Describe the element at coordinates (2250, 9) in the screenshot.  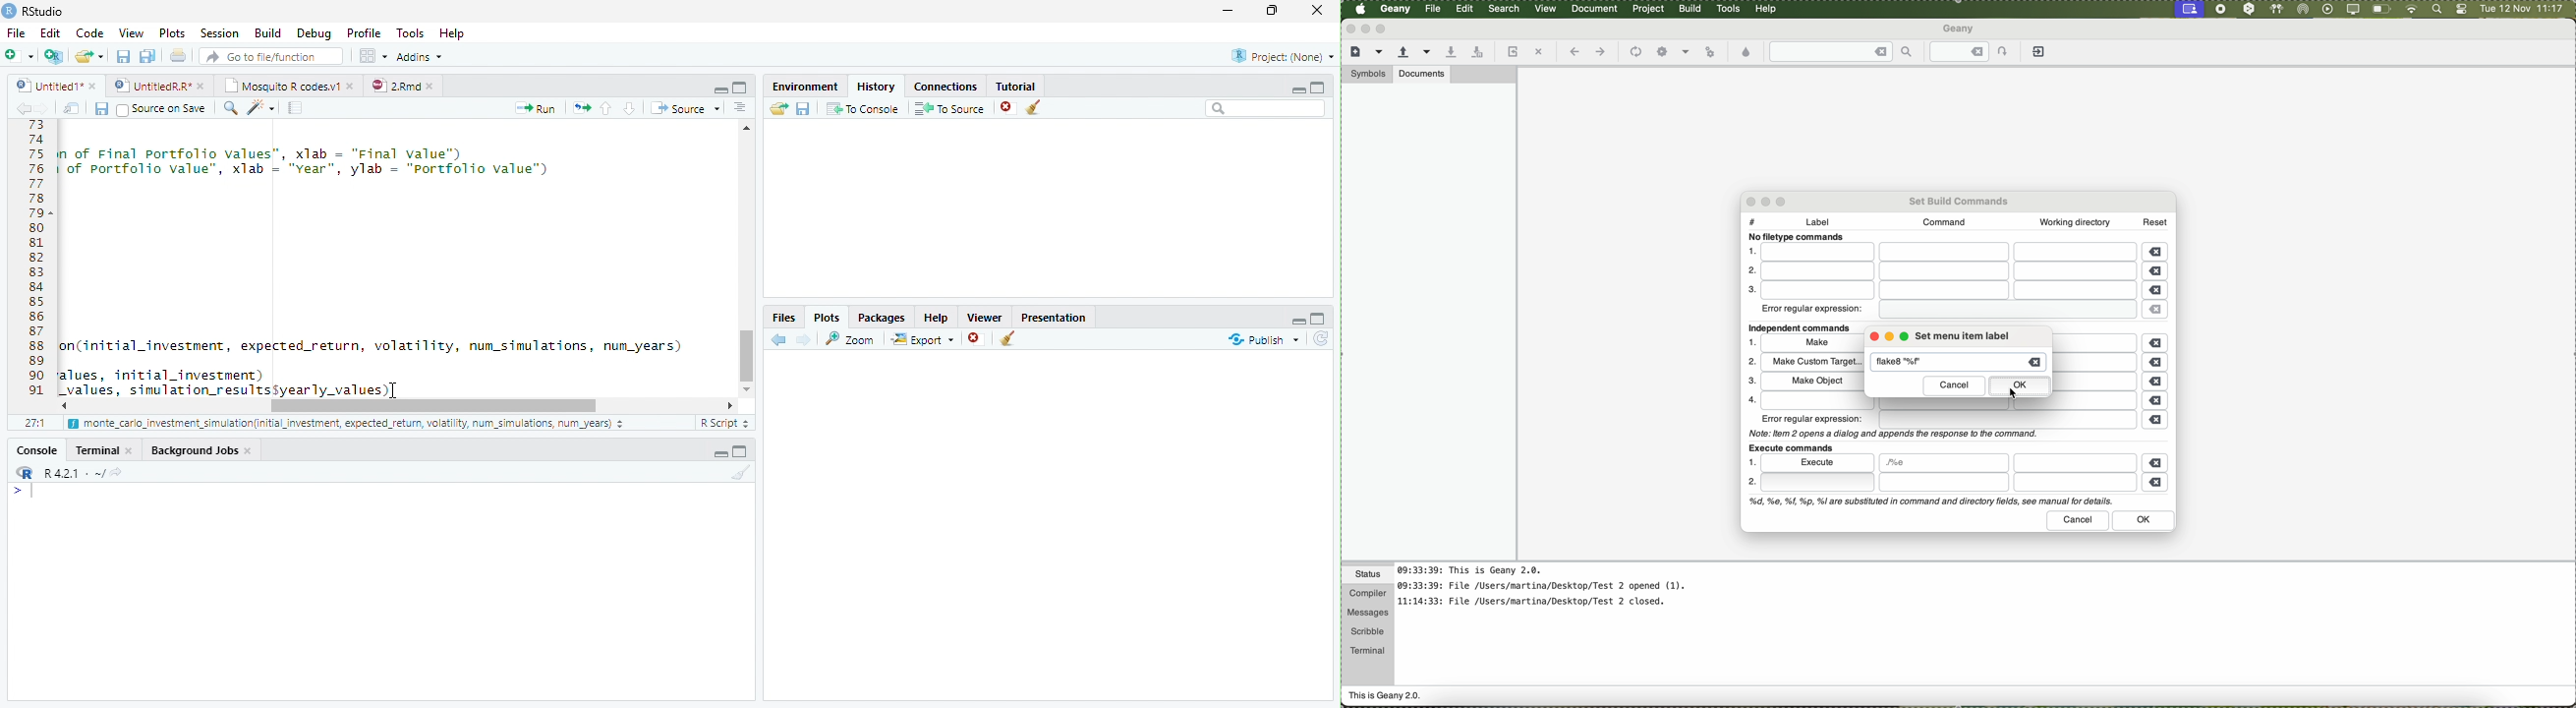
I see `DeepL` at that location.